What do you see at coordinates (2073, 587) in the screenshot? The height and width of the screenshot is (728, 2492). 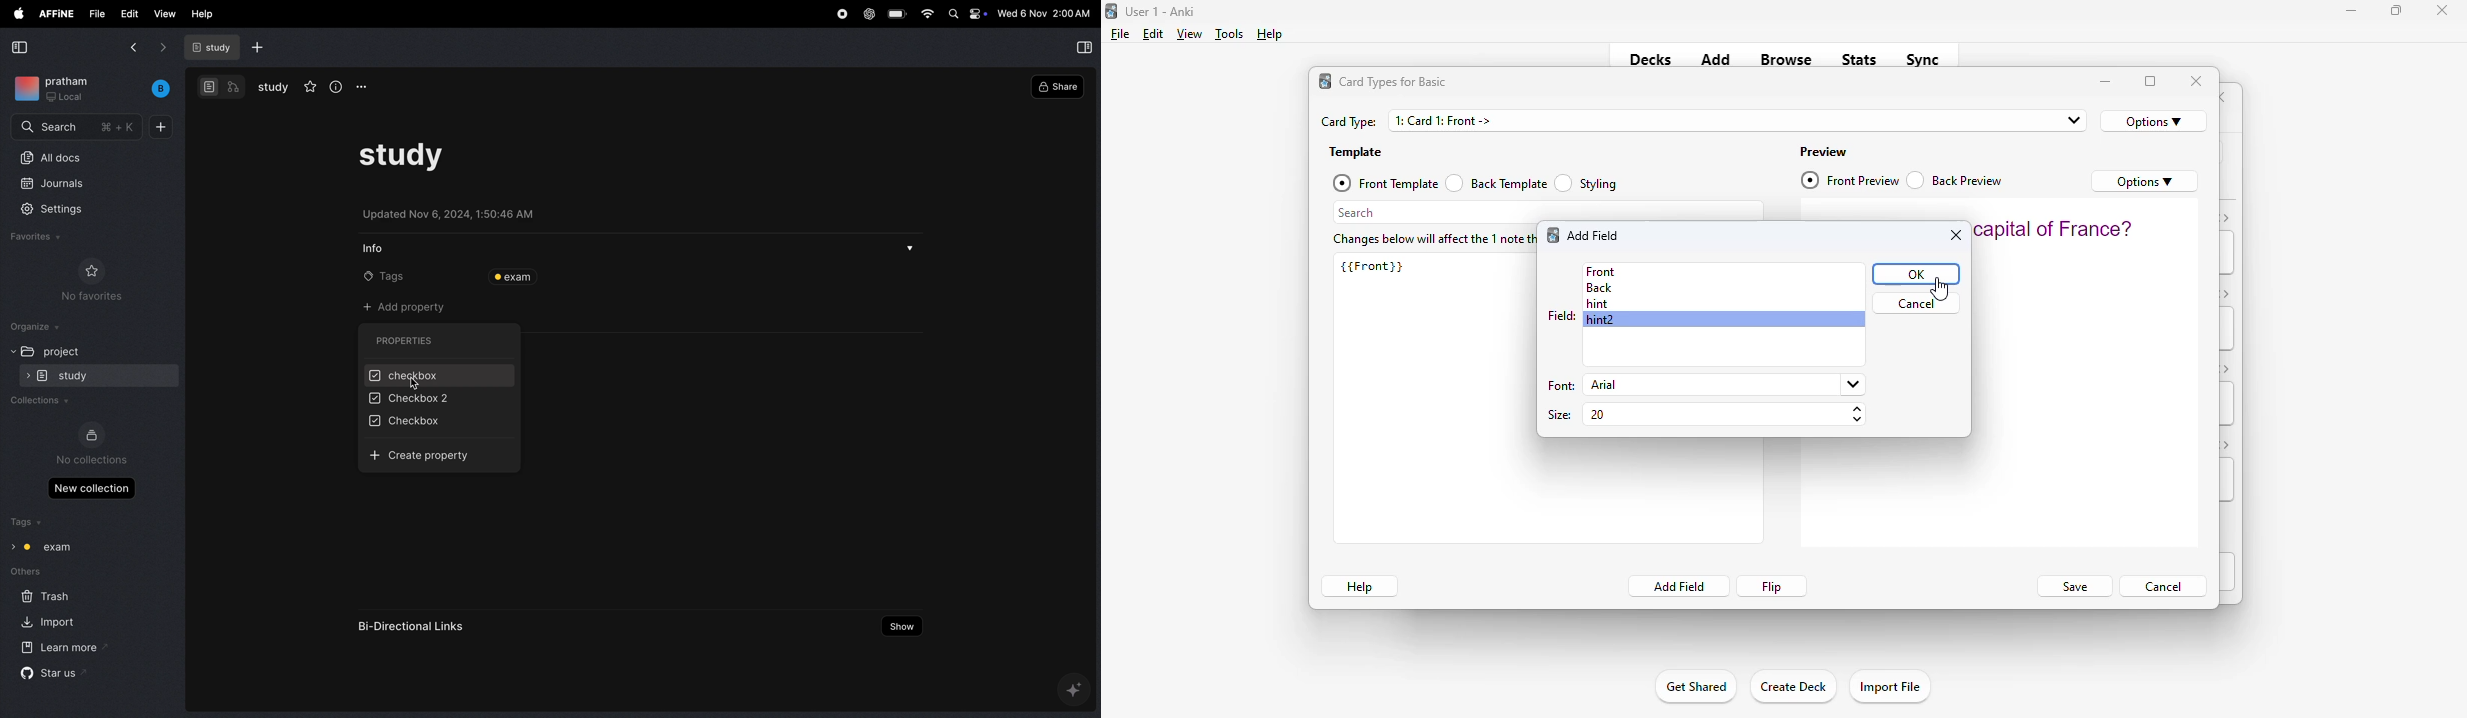 I see `save` at bounding box center [2073, 587].